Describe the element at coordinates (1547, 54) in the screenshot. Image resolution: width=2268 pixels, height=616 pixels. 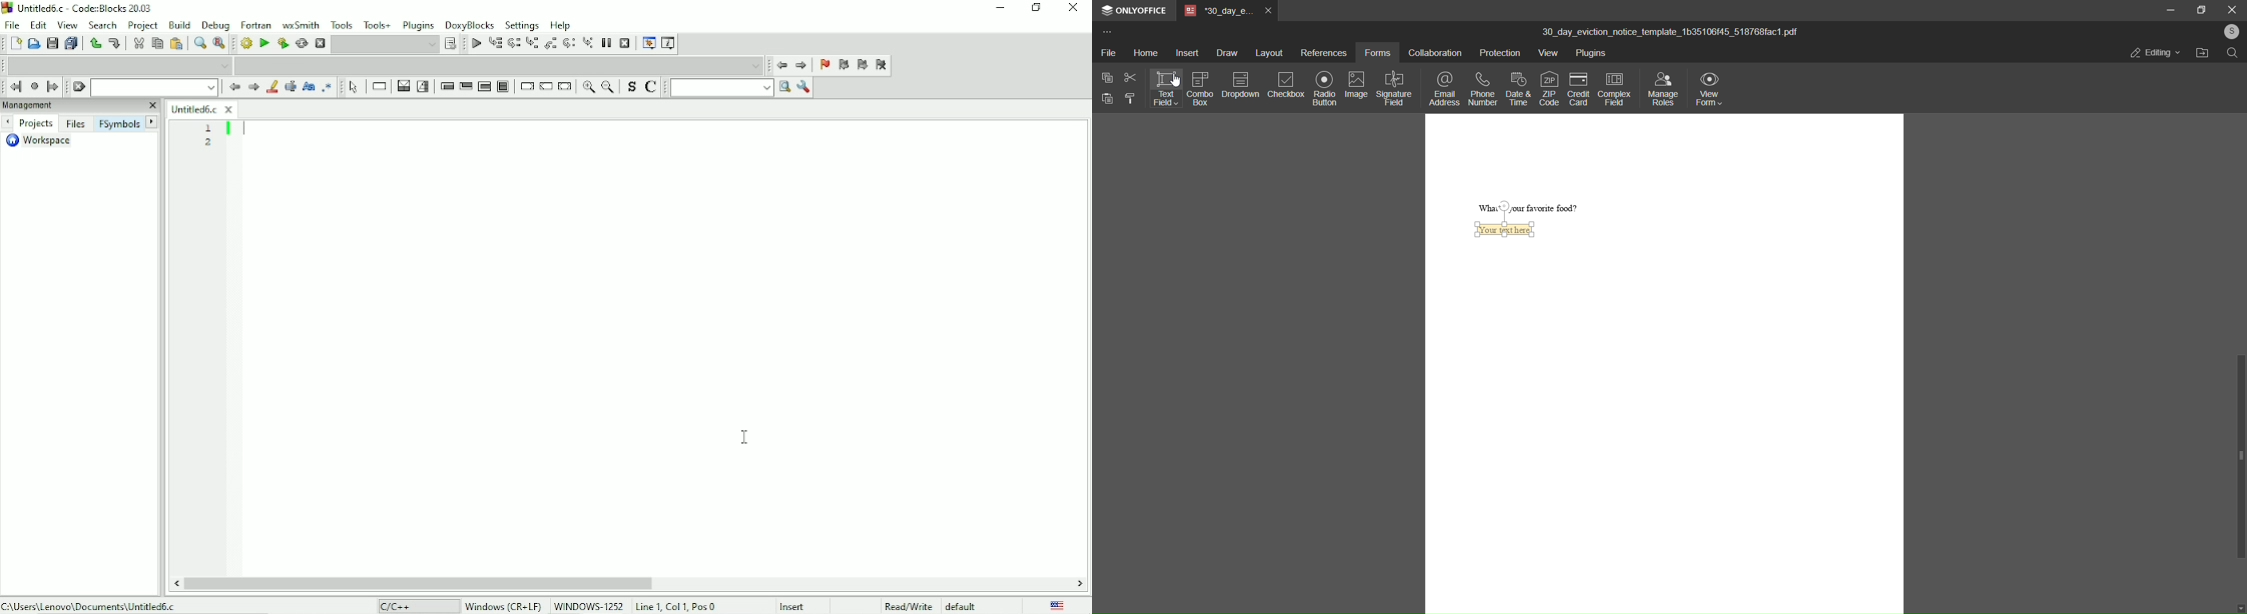
I see `view` at that location.